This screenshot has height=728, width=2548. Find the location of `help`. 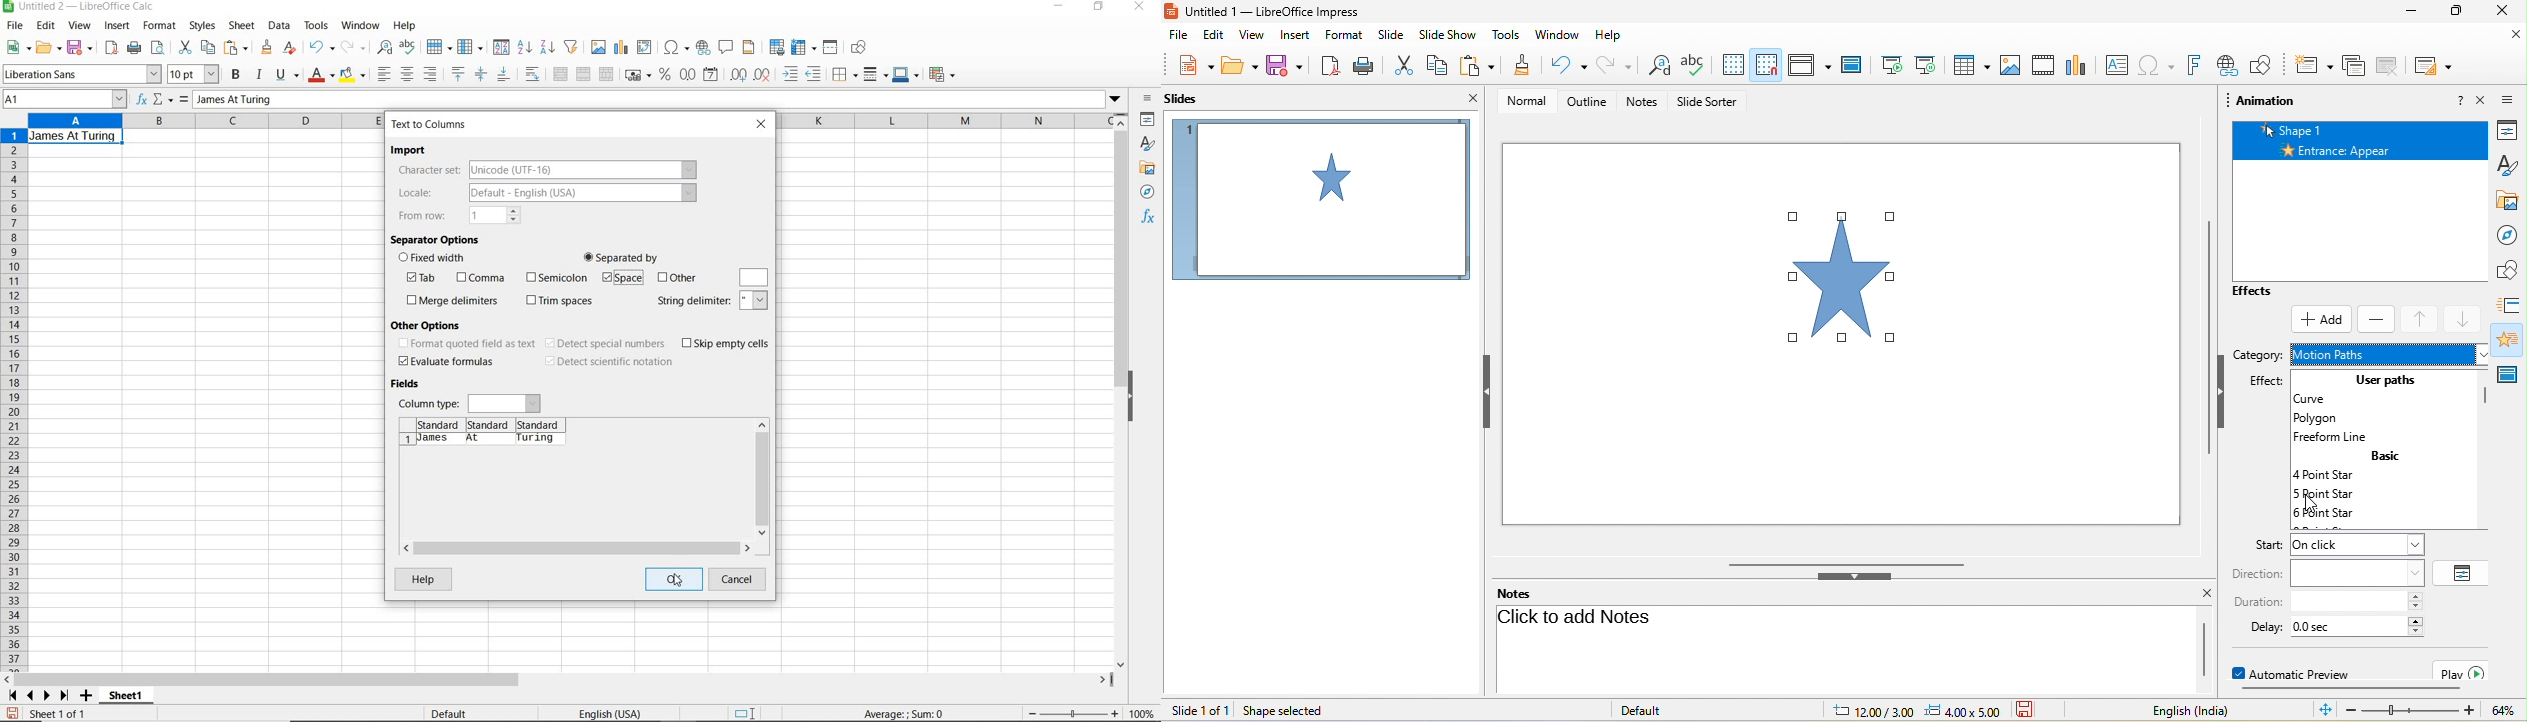

help is located at coordinates (1609, 36).